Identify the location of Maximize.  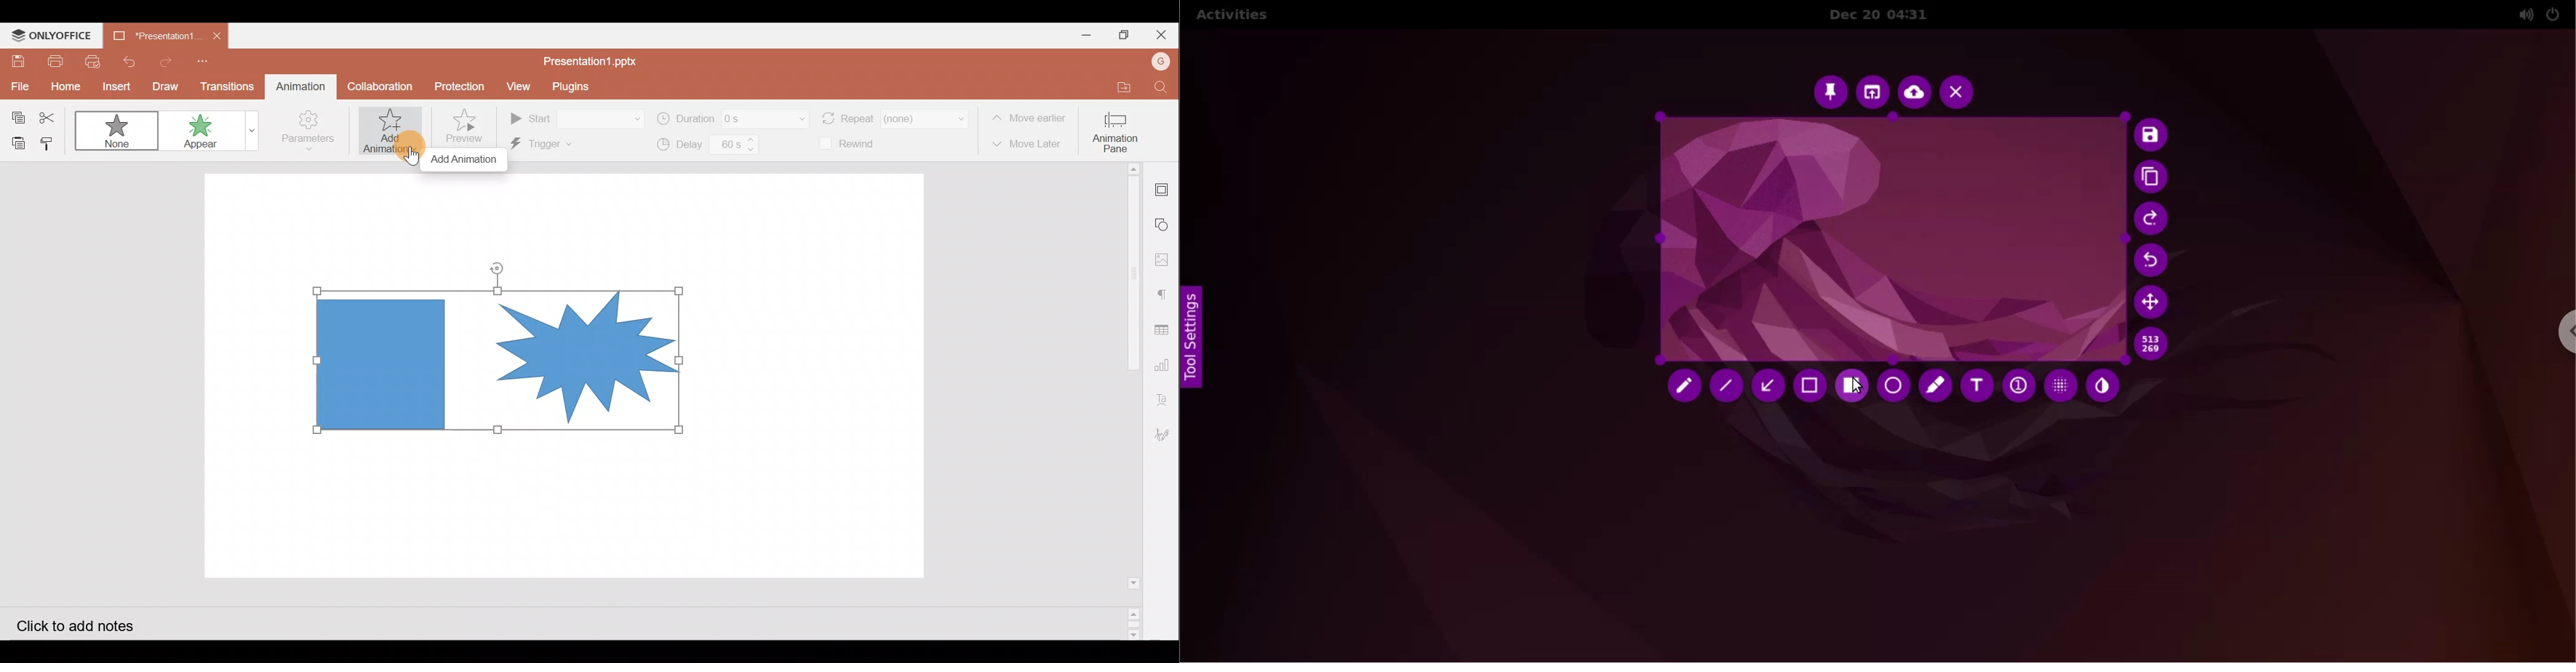
(1122, 36).